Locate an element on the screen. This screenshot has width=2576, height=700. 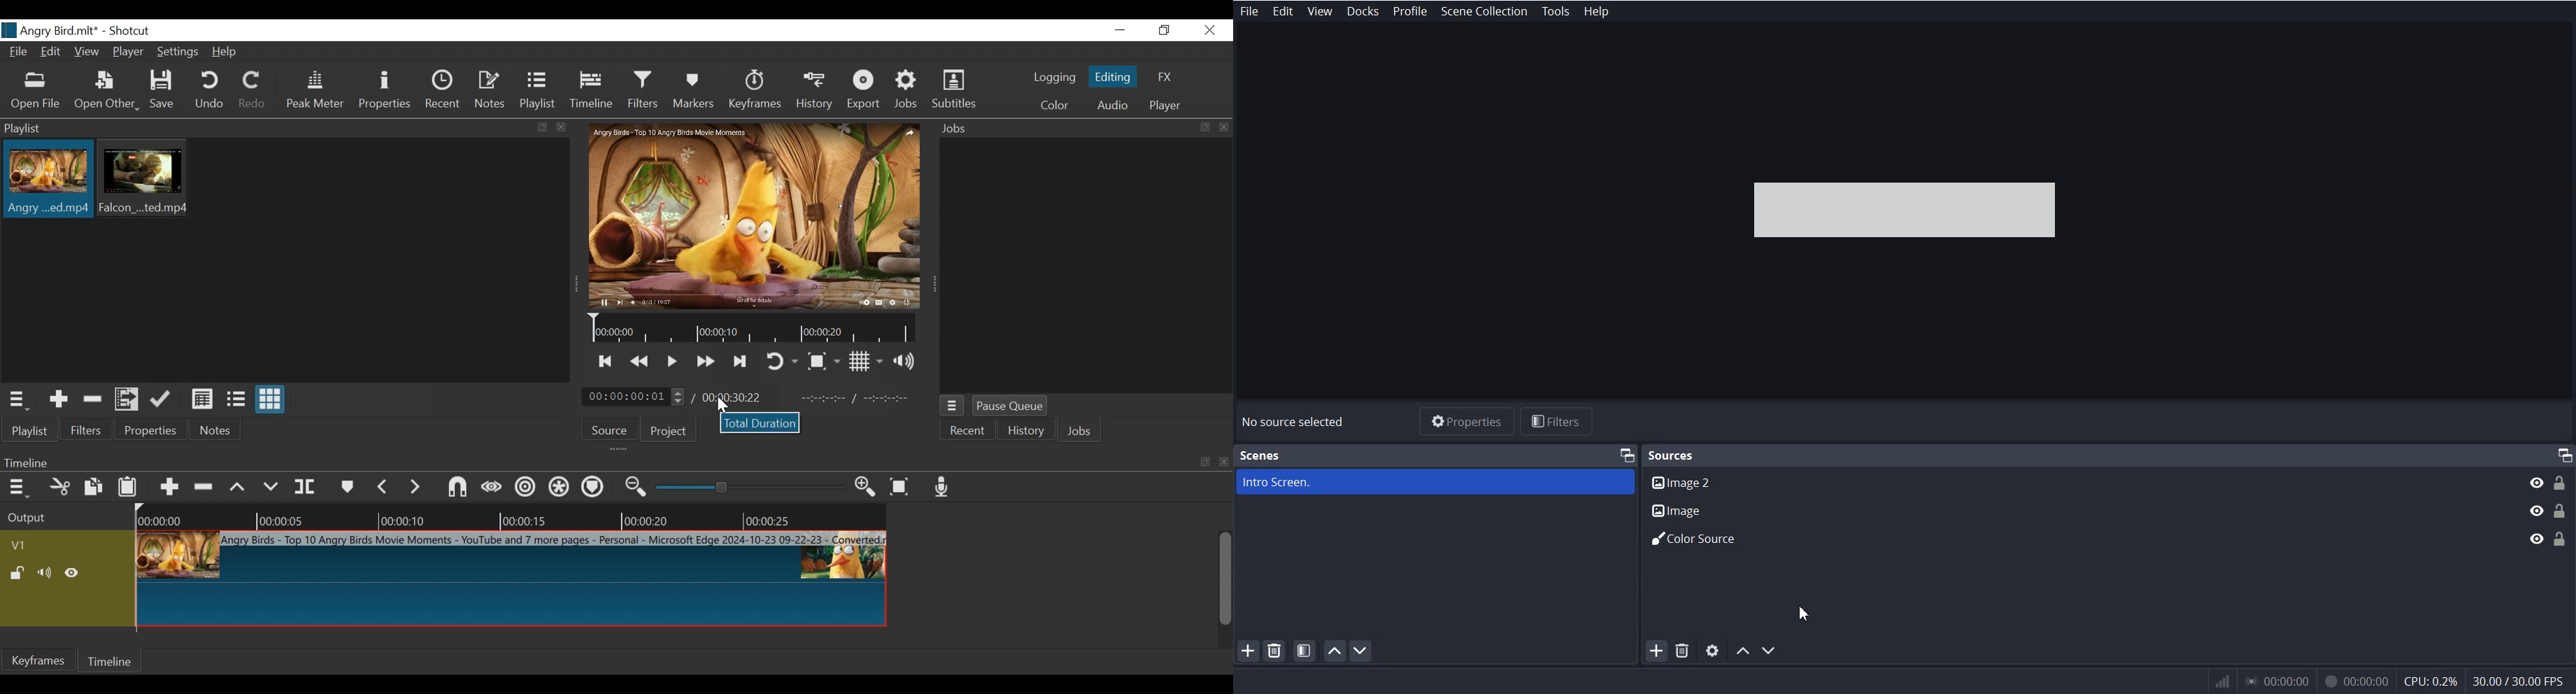
File is located at coordinates (1250, 11).